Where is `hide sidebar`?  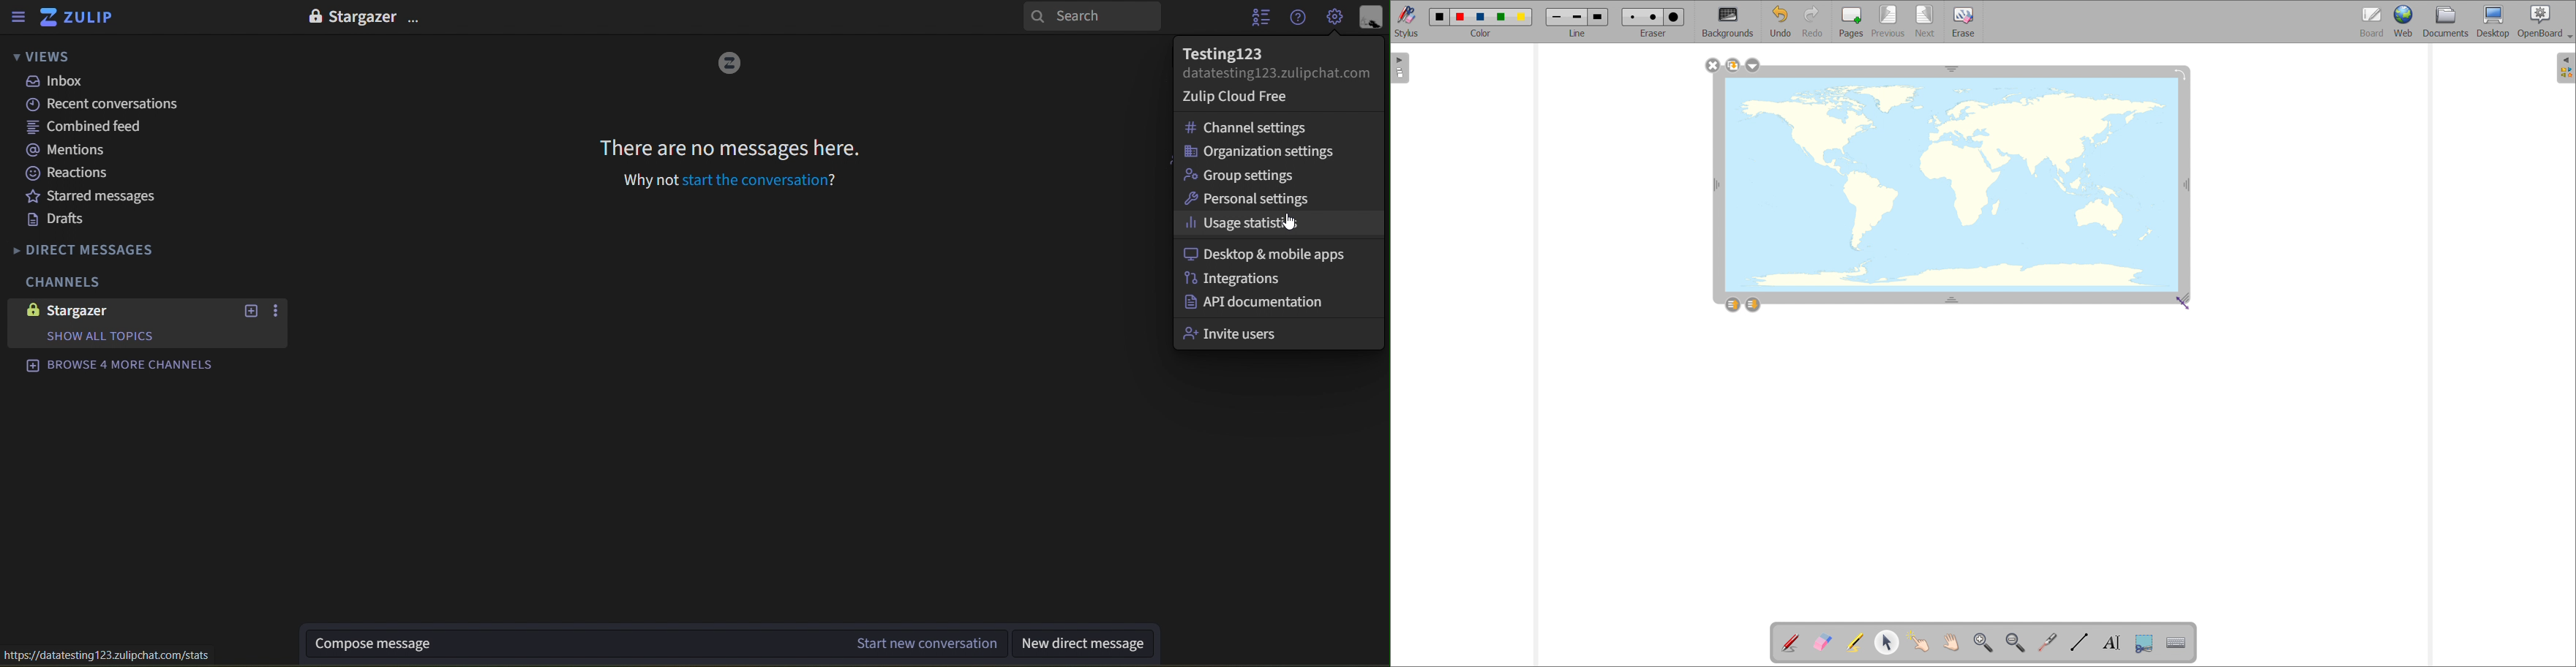
hide sidebar is located at coordinates (19, 17).